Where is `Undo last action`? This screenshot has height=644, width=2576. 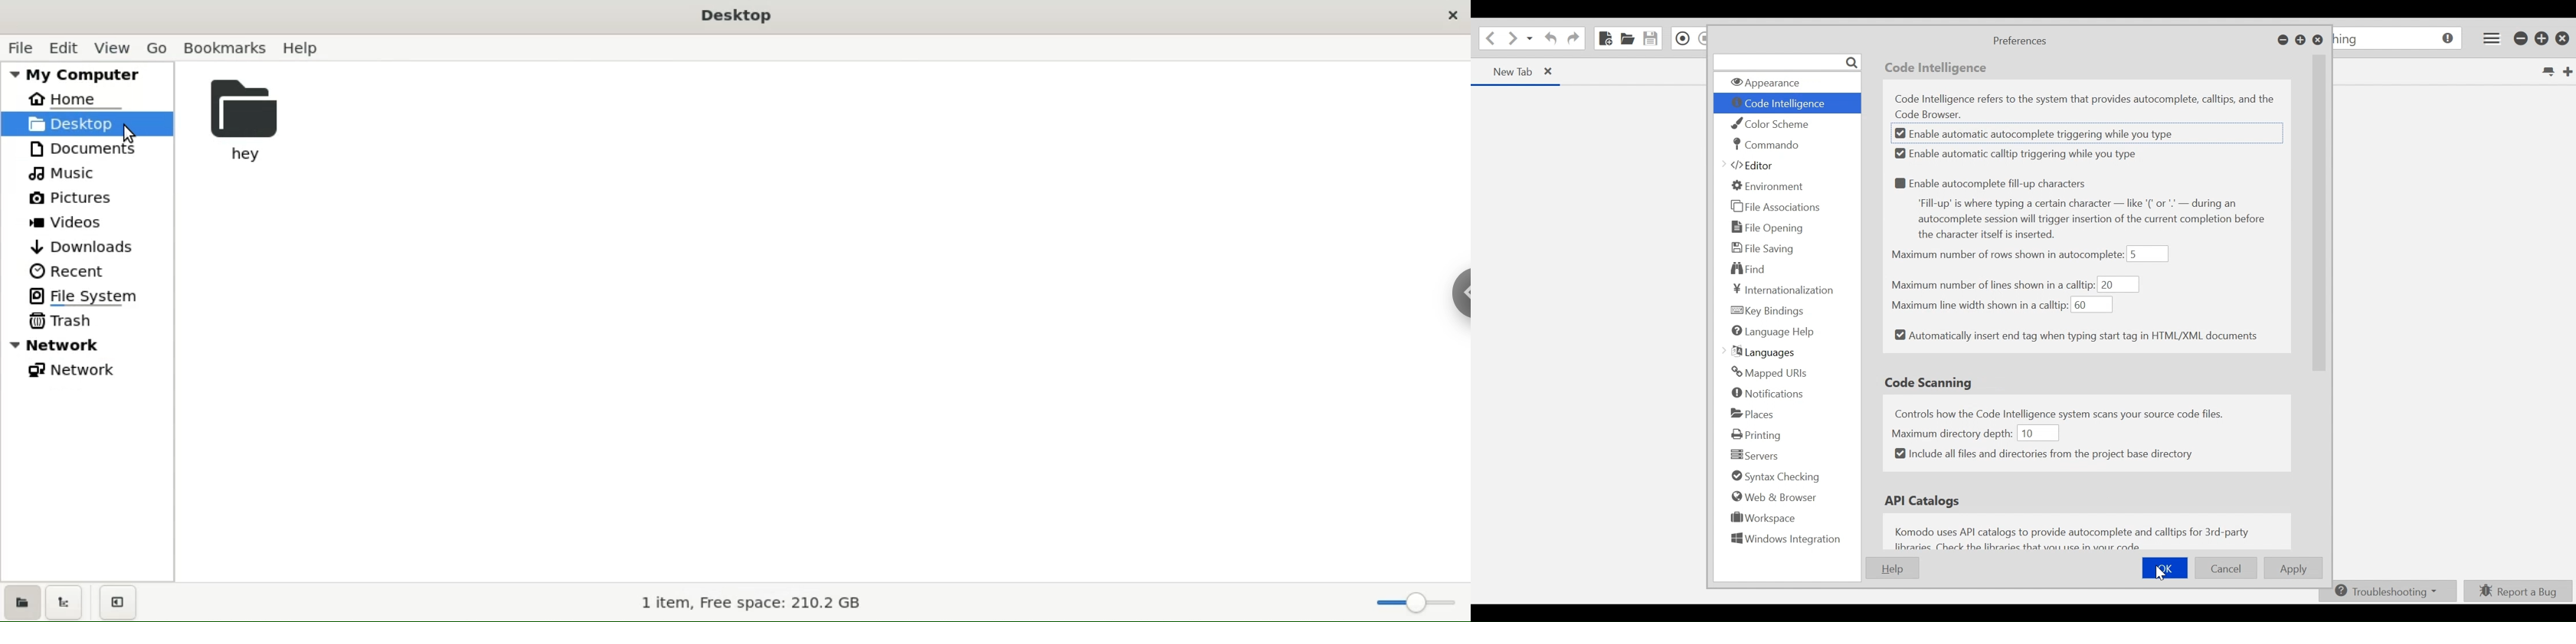
Undo last action is located at coordinates (1549, 40).